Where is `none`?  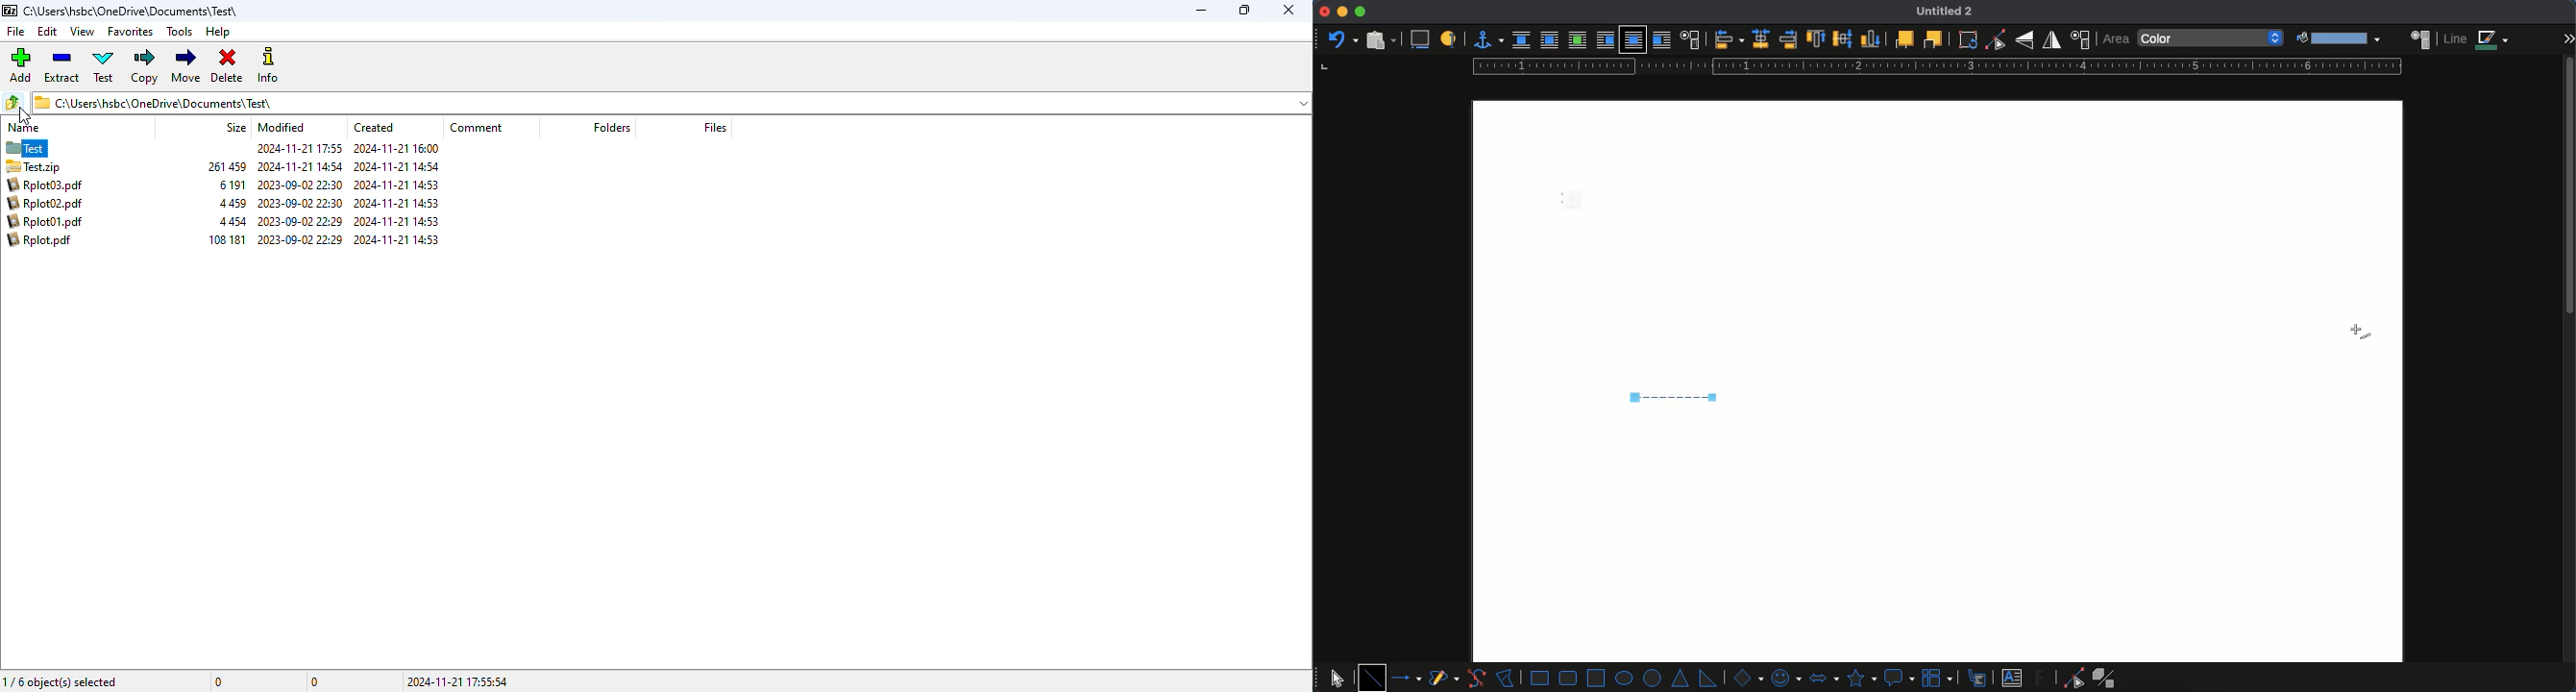
none is located at coordinates (1521, 40).